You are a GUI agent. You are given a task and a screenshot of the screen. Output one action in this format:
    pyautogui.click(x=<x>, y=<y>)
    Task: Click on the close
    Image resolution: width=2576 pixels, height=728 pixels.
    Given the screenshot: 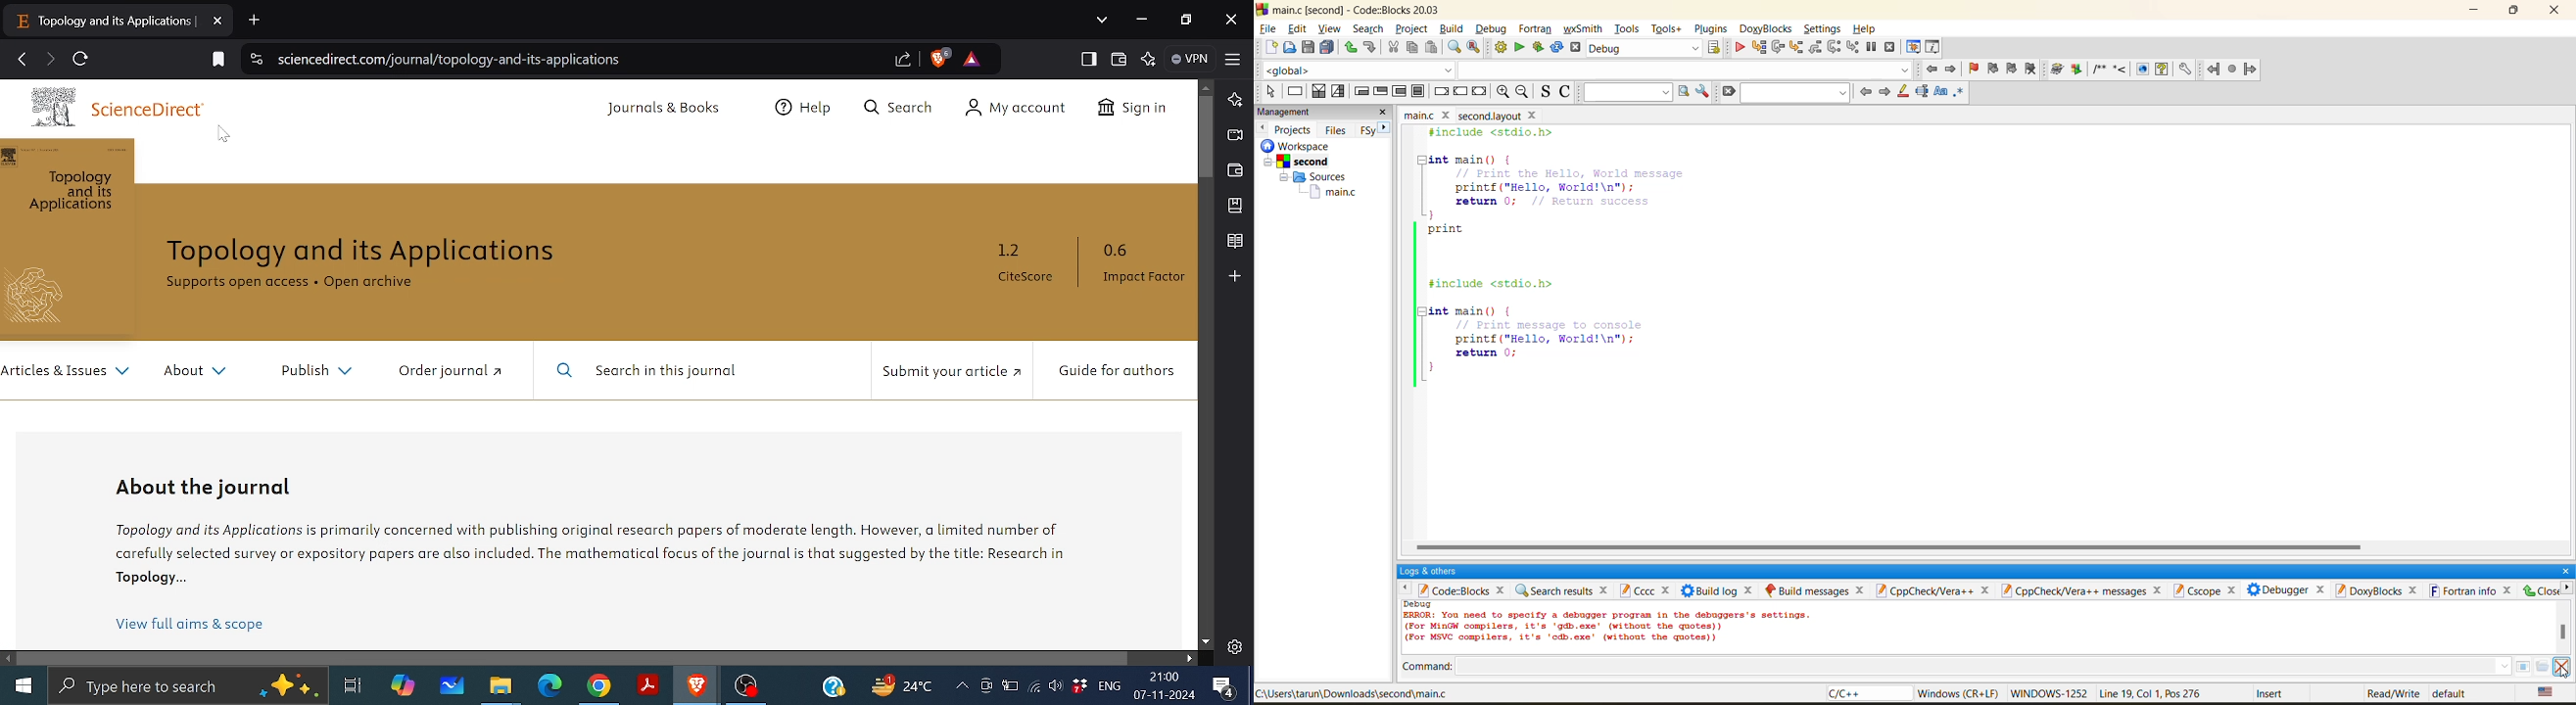 What is the action you would take?
    pyautogui.click(x=1389, y=114)
    